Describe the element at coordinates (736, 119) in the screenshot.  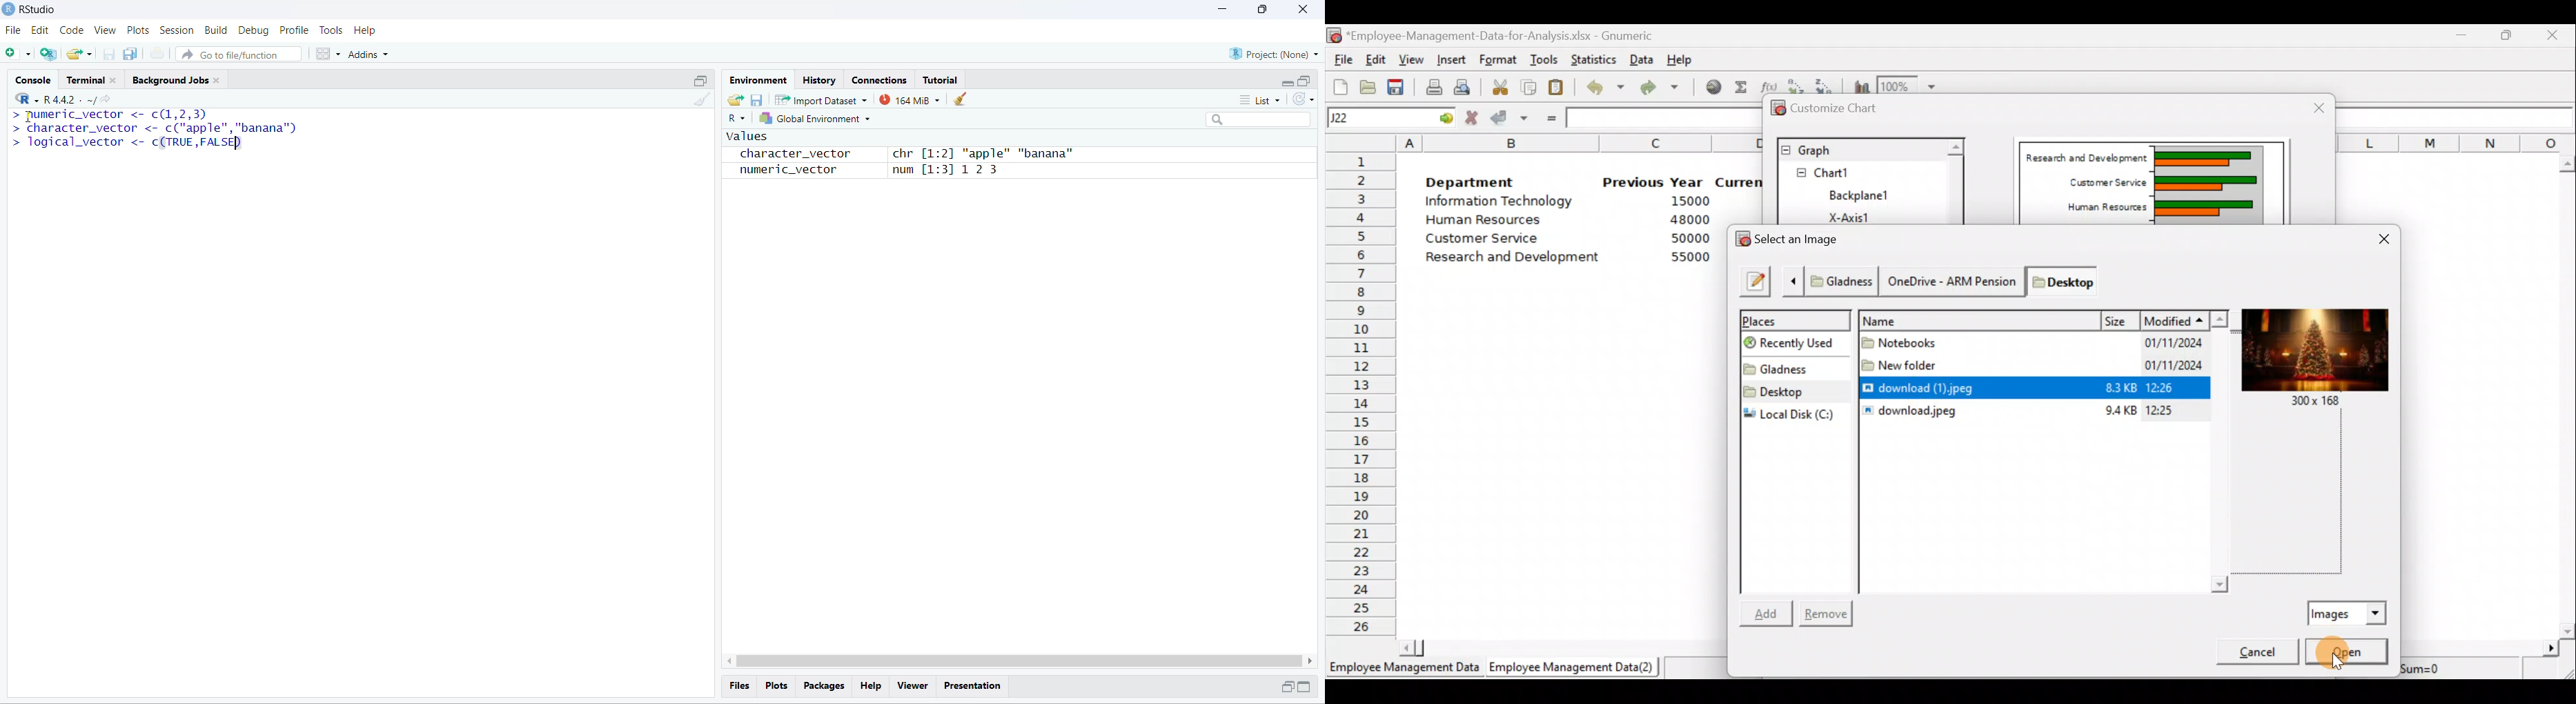
I see `R` at that location.